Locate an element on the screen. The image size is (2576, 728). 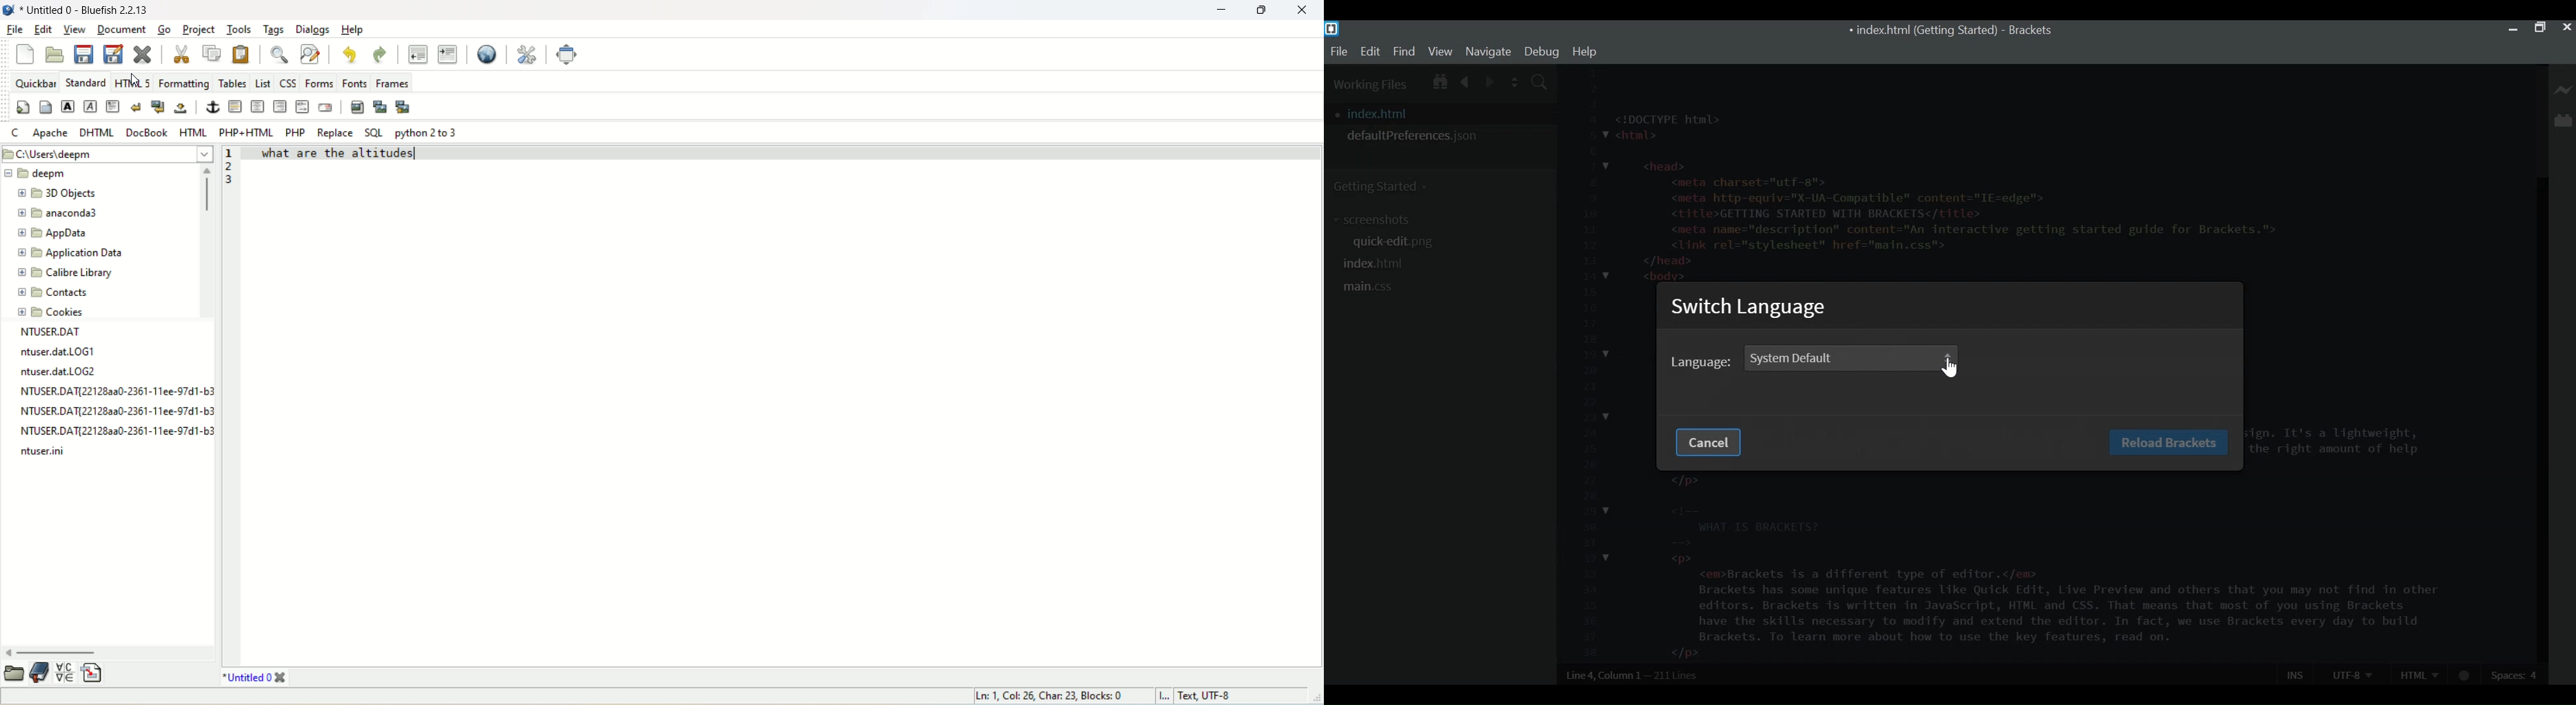
I is located at coordinates (1165, 697).